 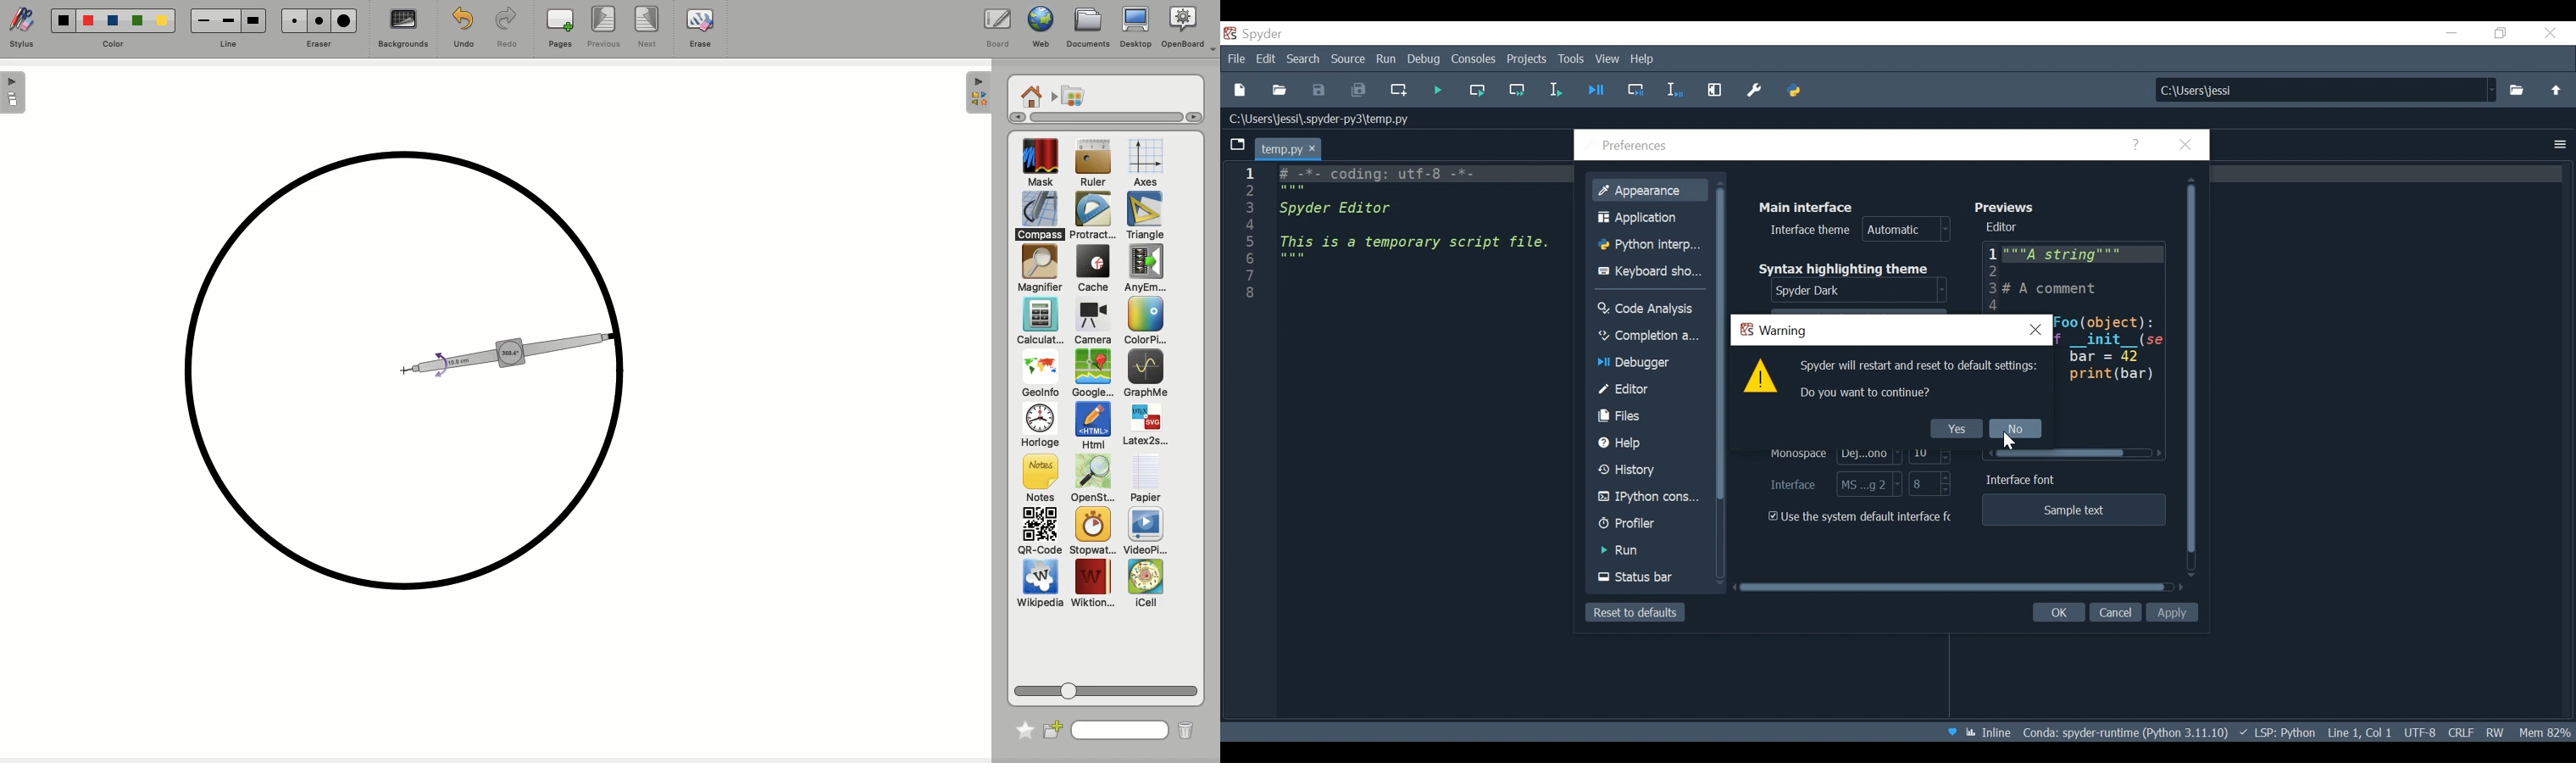 What do you see at coordinates (2548, 33) in the screenshot?
I see `Close` at bounding box center [2548, 33].